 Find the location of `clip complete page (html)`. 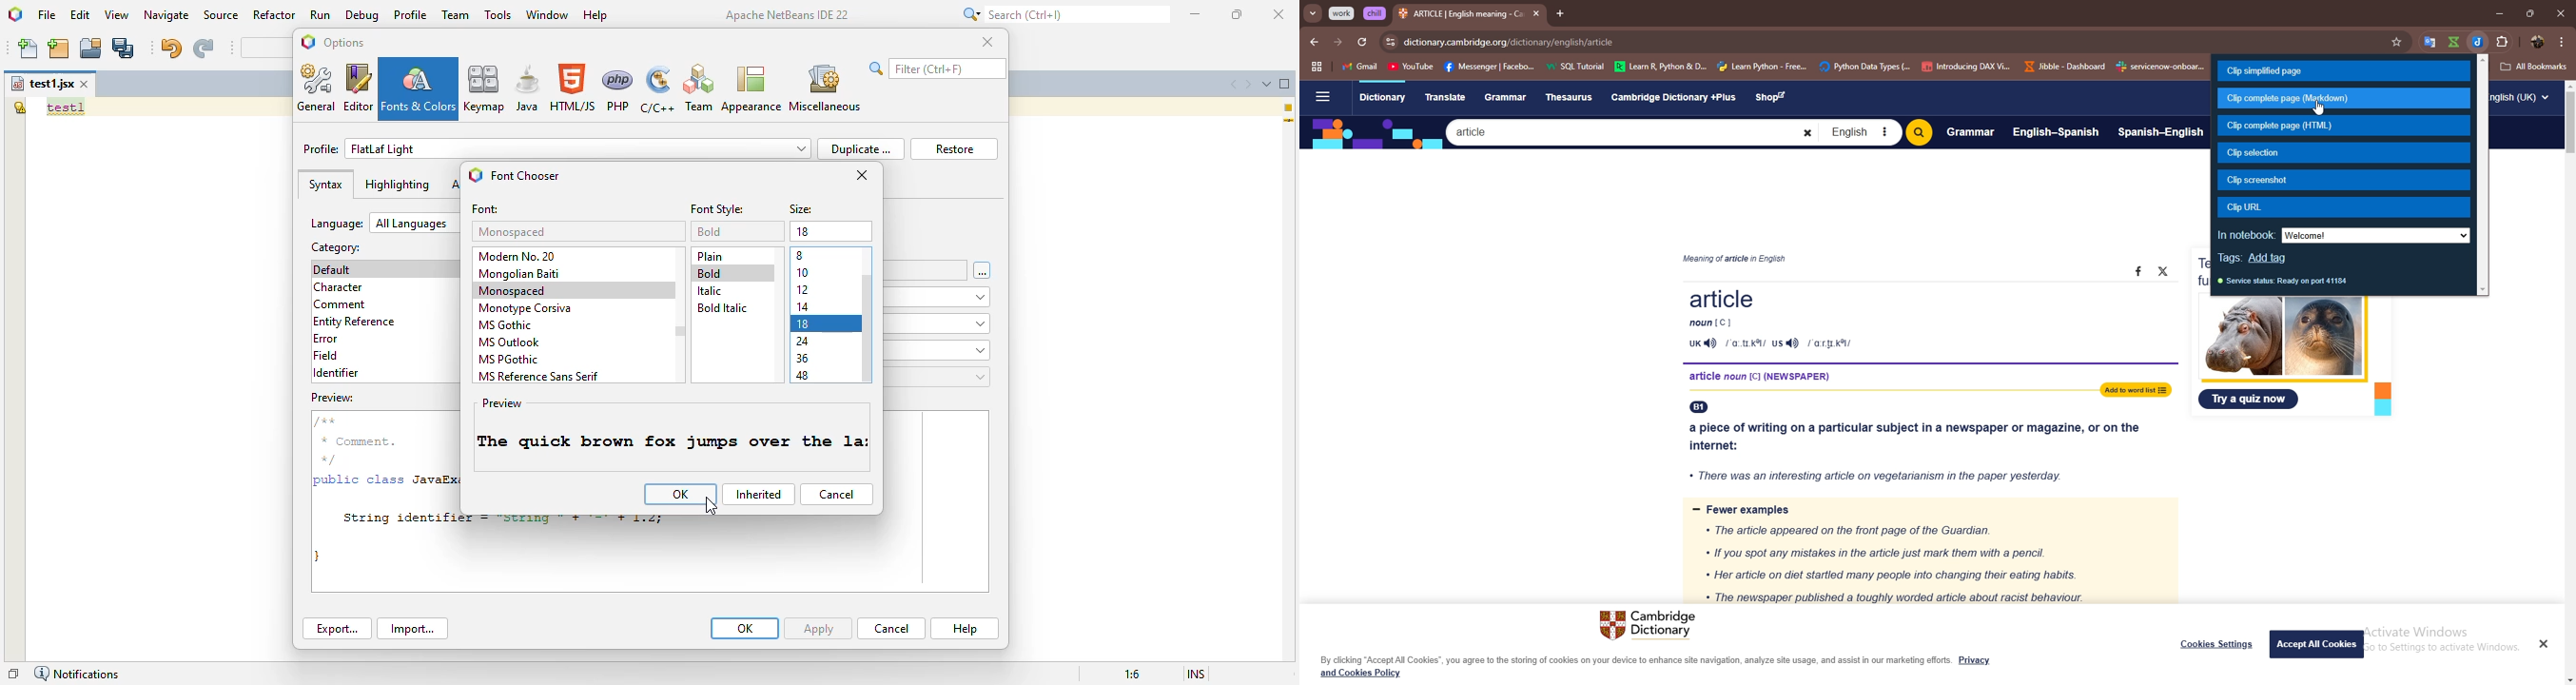

clip complete page (html) is located at coordinates (2345, 126).